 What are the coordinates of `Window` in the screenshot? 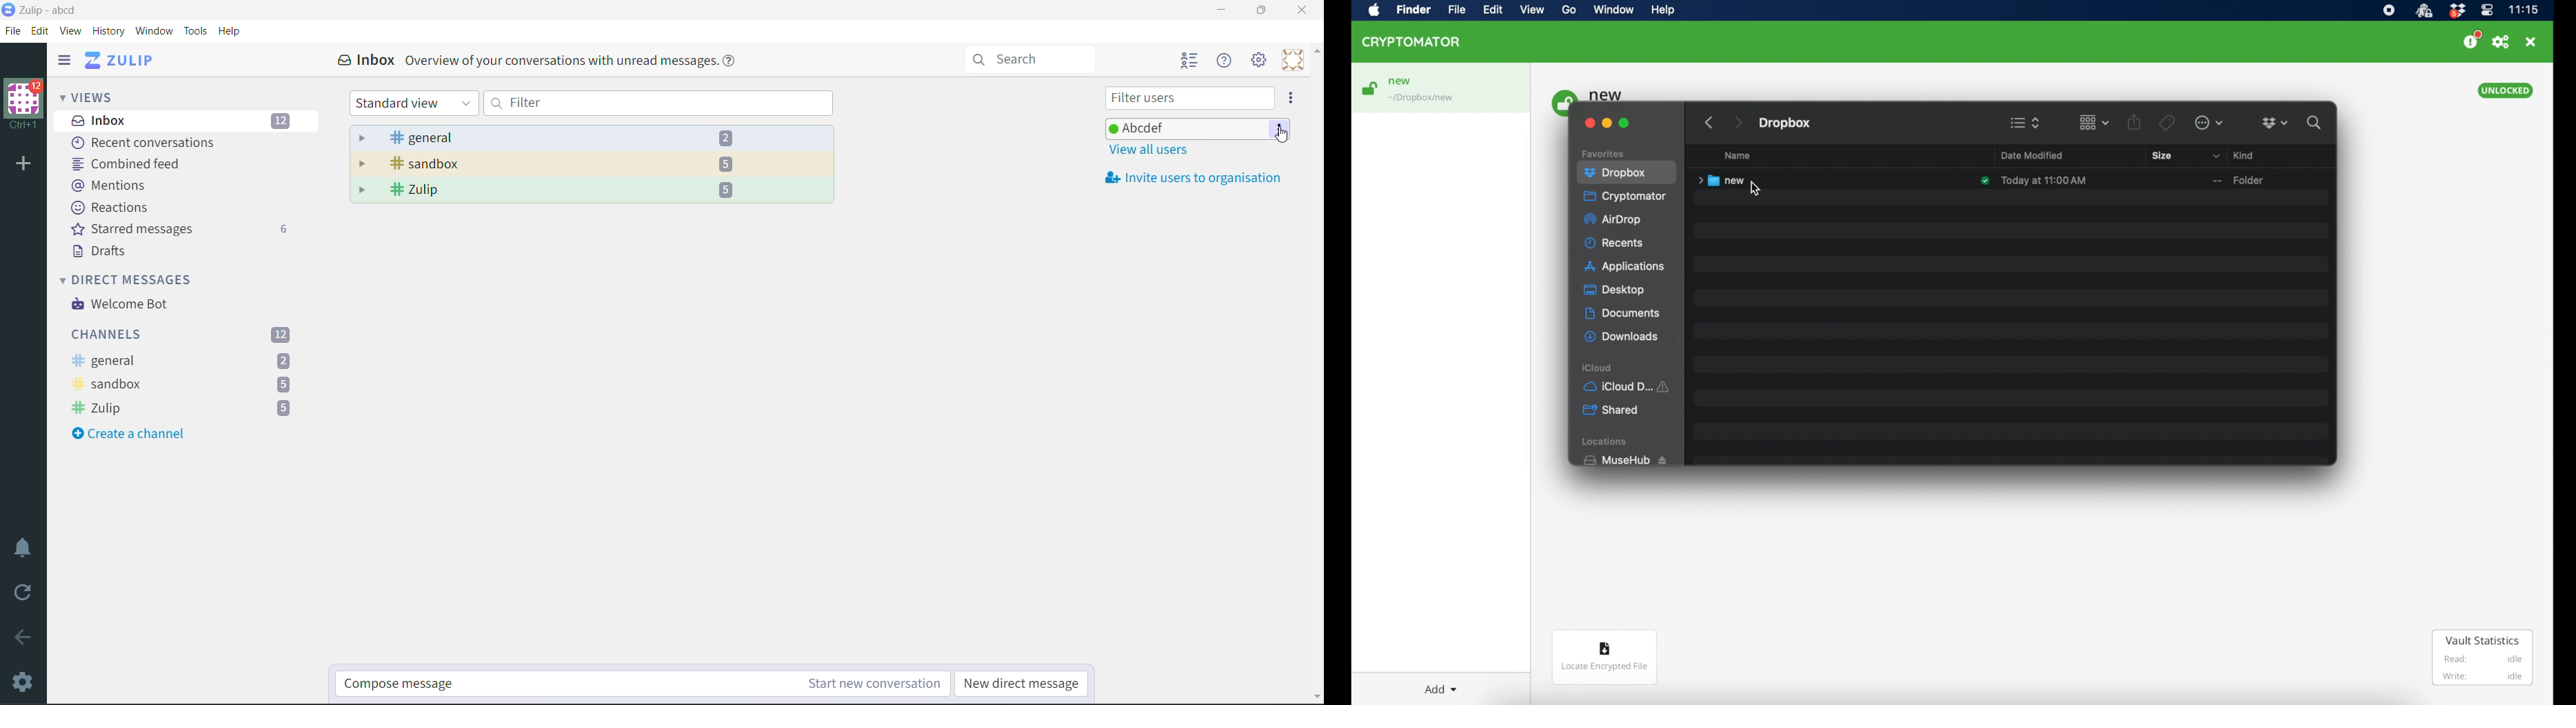 It's located at (157, 32).